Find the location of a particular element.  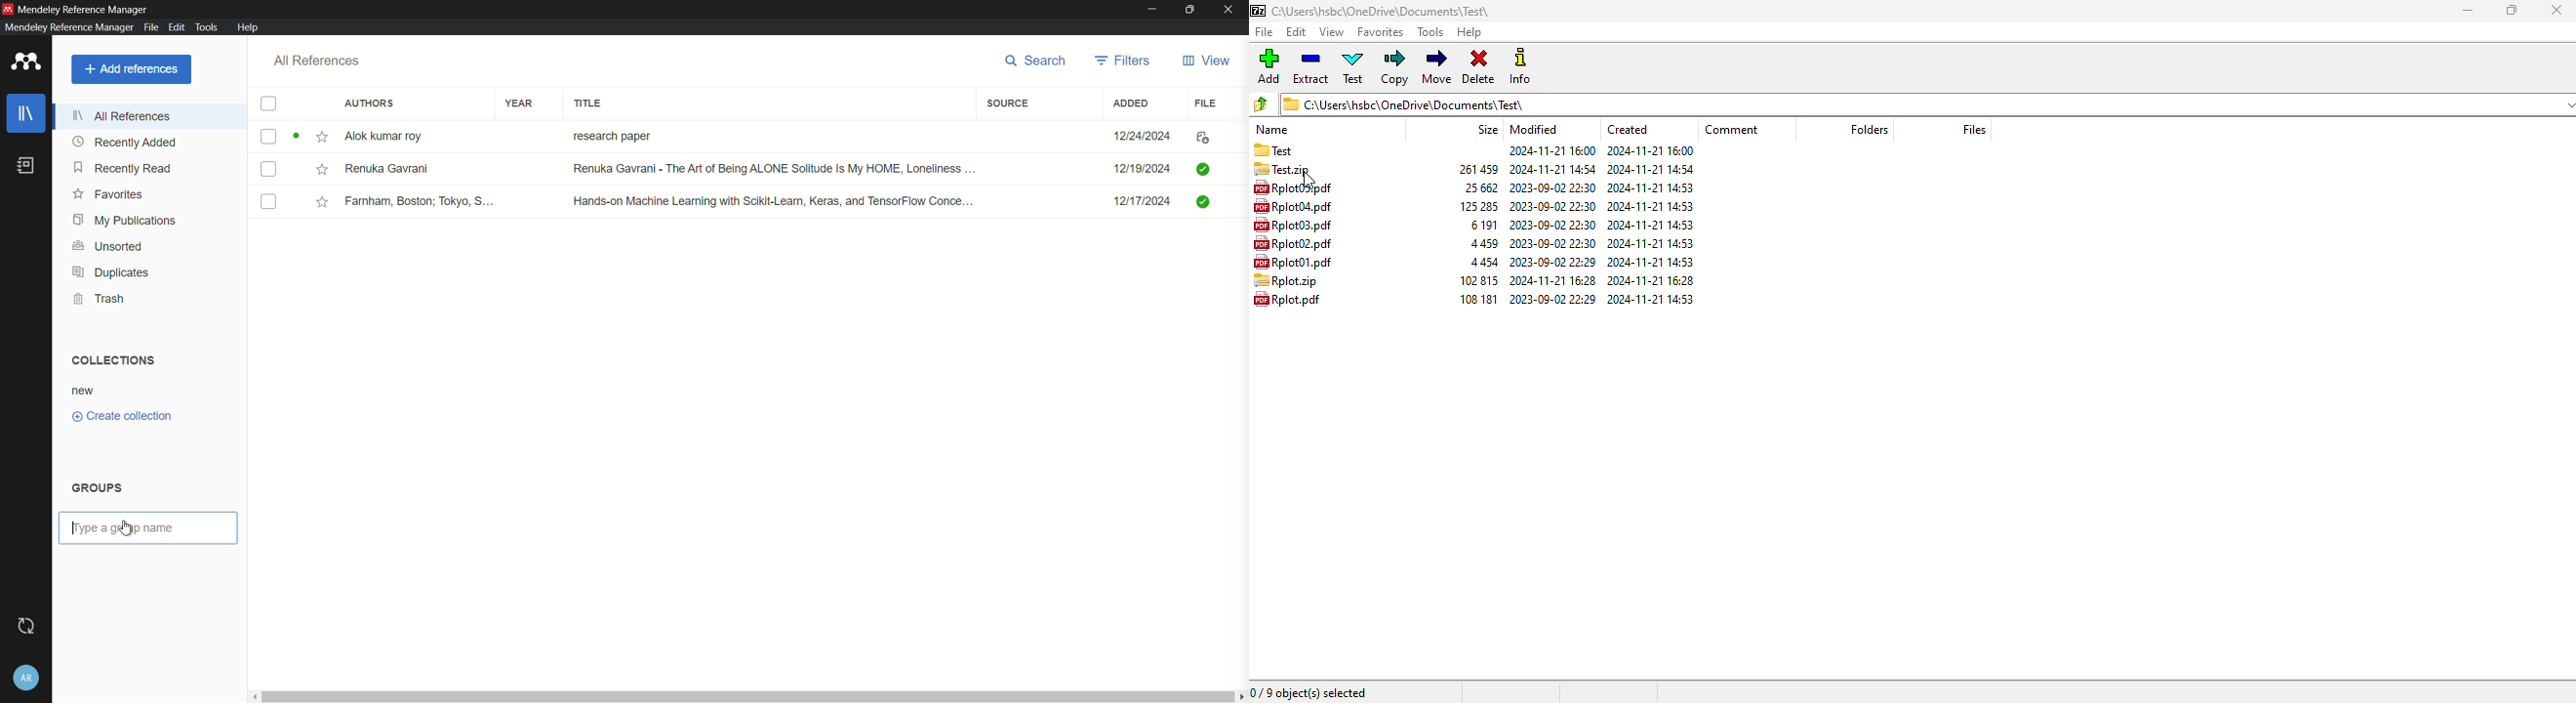

folder name is located at coordinates (1381, 11).